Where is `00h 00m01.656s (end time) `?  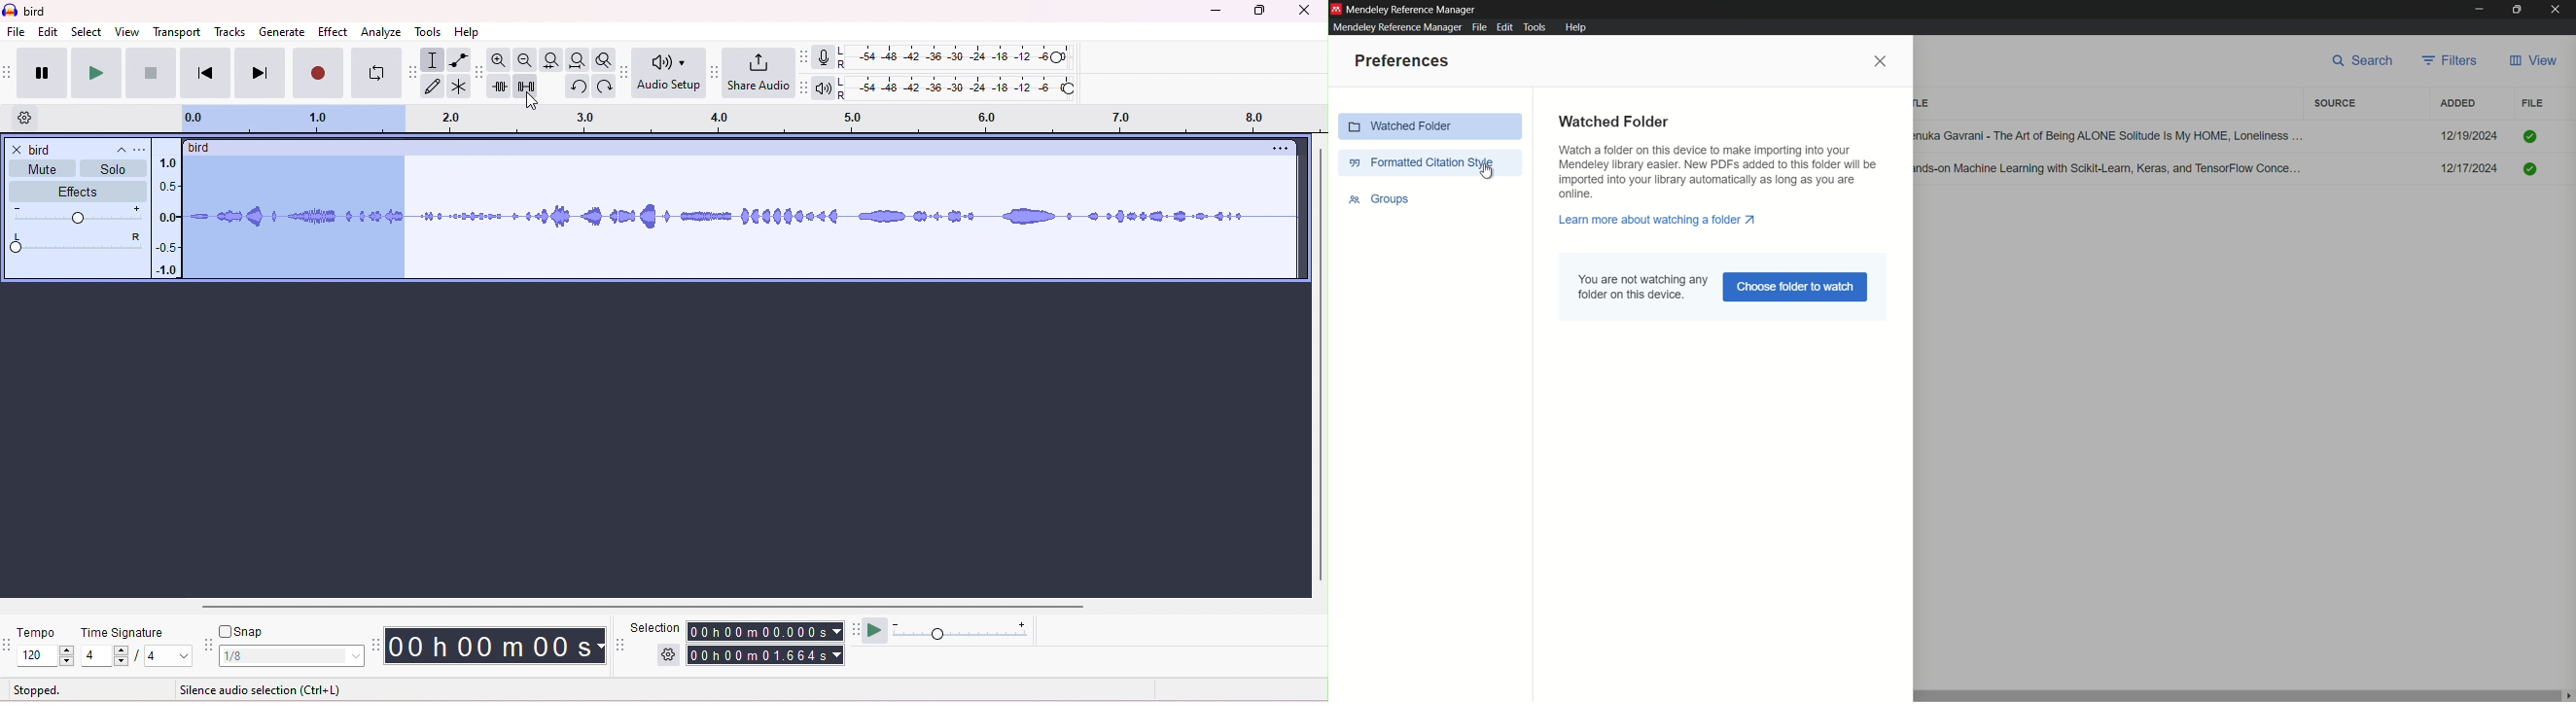 00h 00m01.656s (end time)  is located at coordinates (762, 655).